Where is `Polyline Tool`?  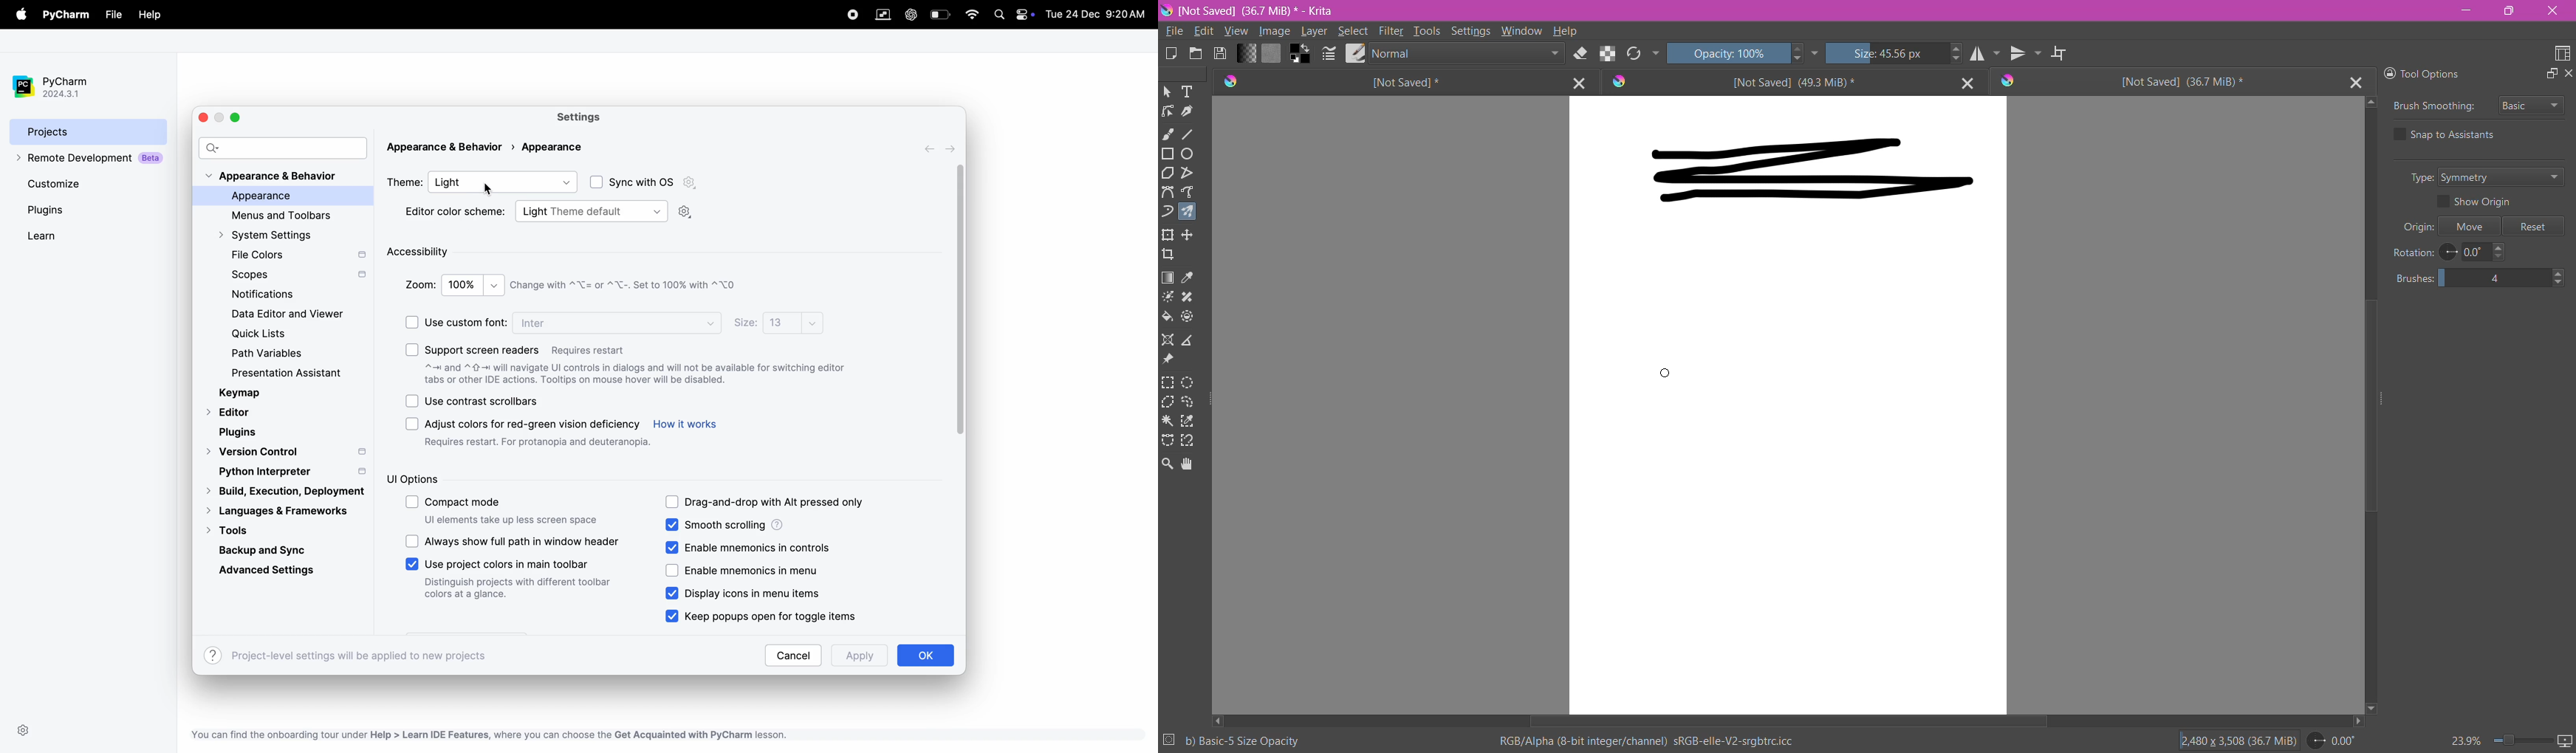 Polyline Tool is located at coordinates (1187, 173).